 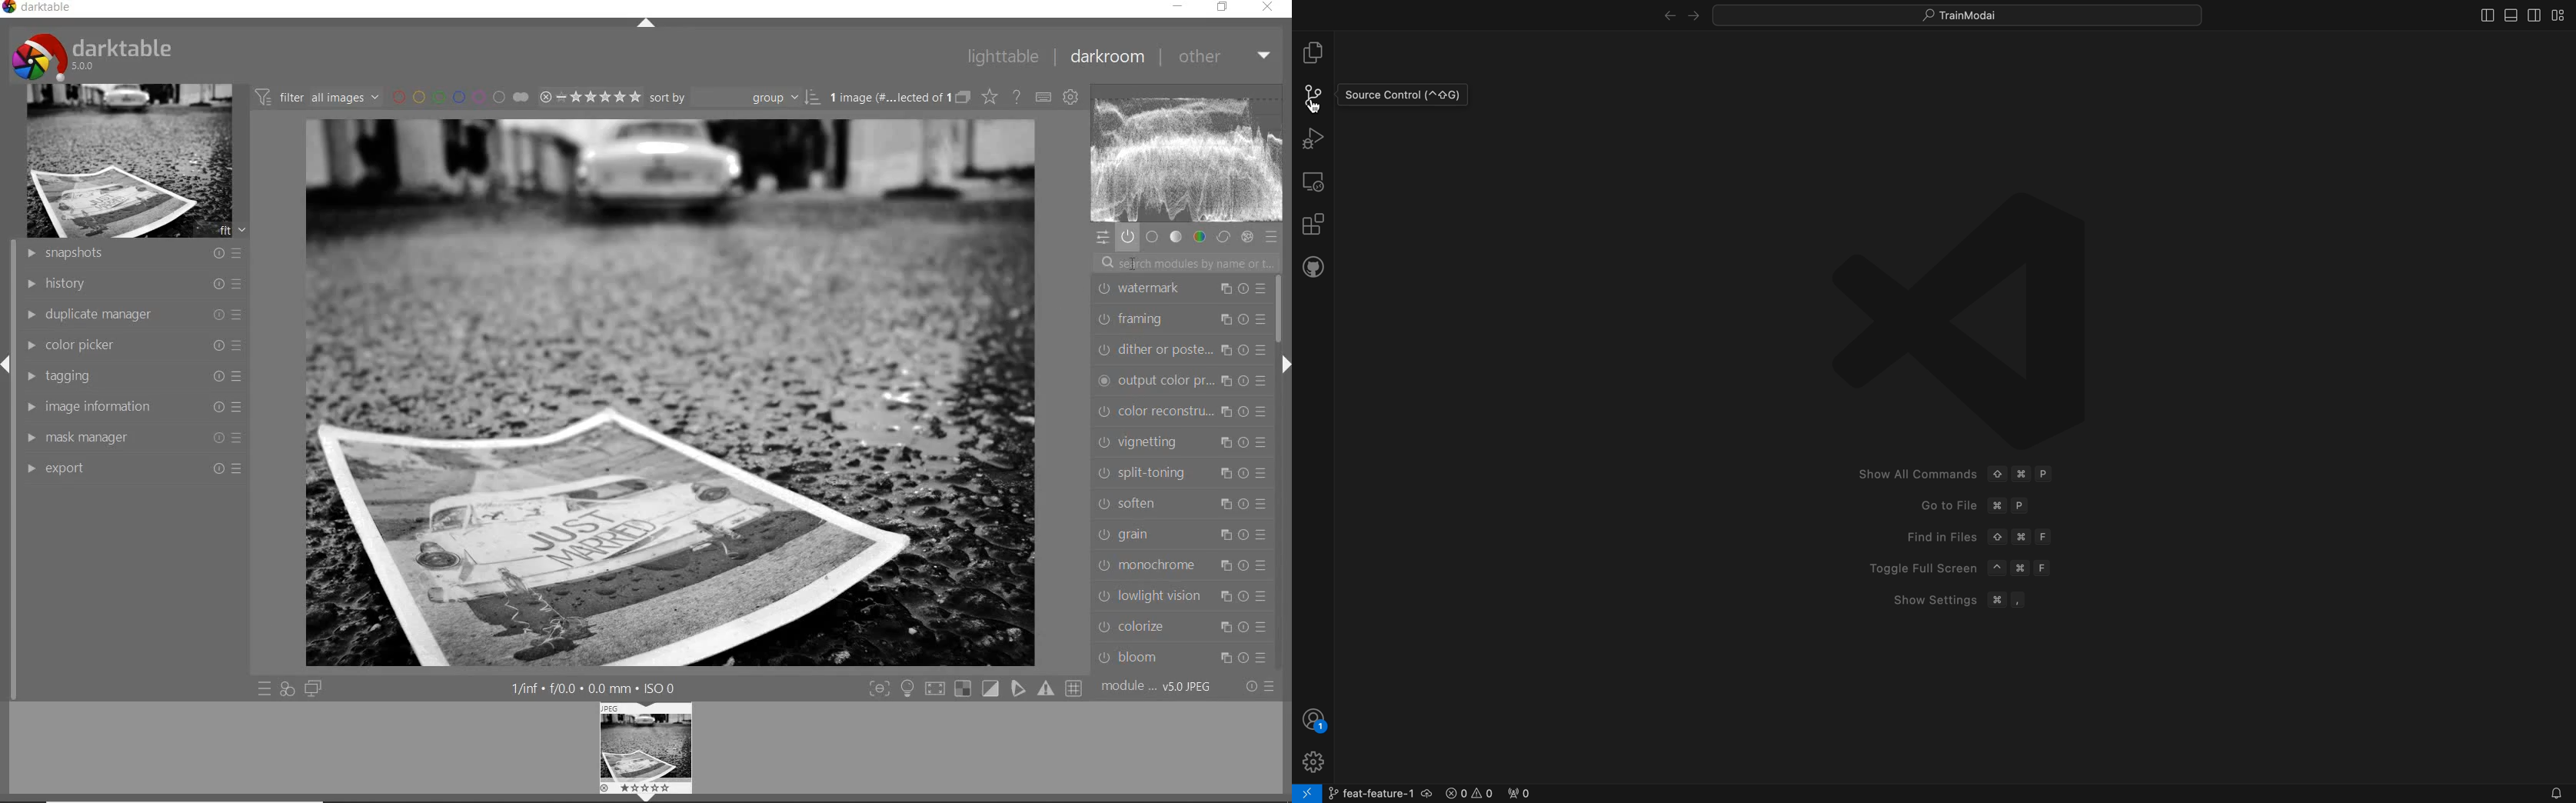 I want to click on toggle modes, so click(x=977, y=687).